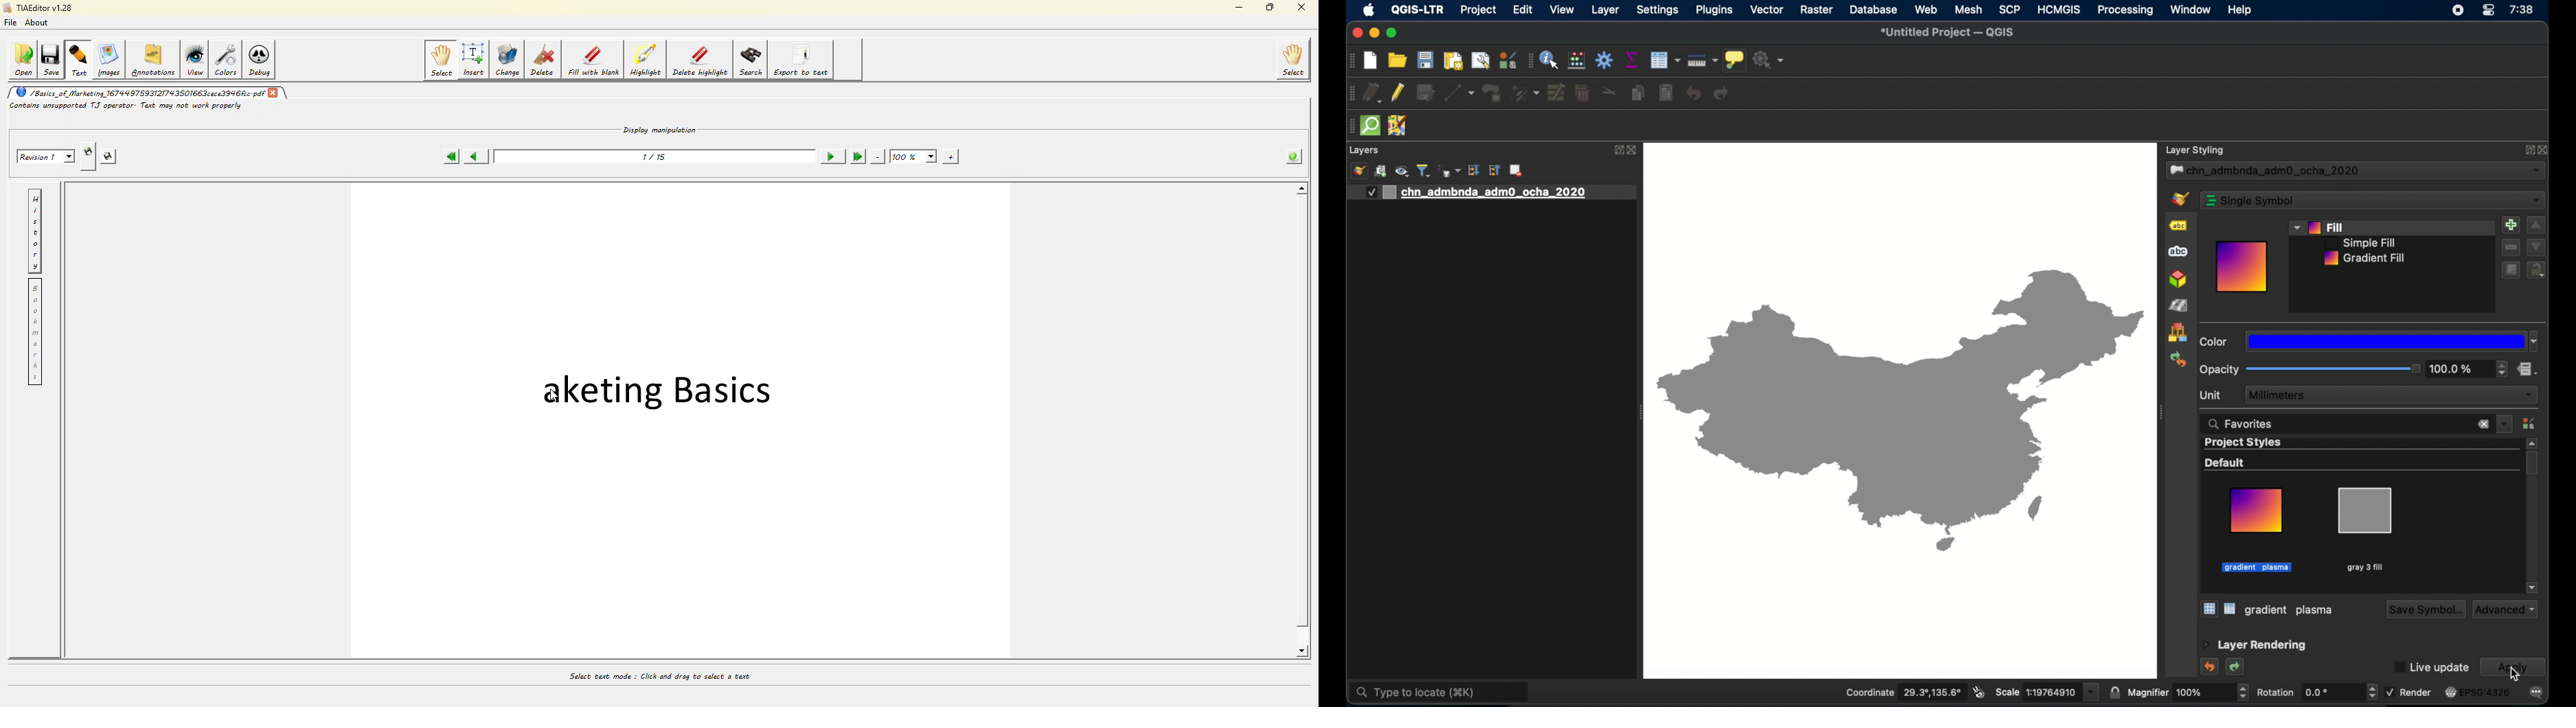  Describe the element at coordinates (2372, 200) in the screenshot. I see `single symbol dropdown` at that location.